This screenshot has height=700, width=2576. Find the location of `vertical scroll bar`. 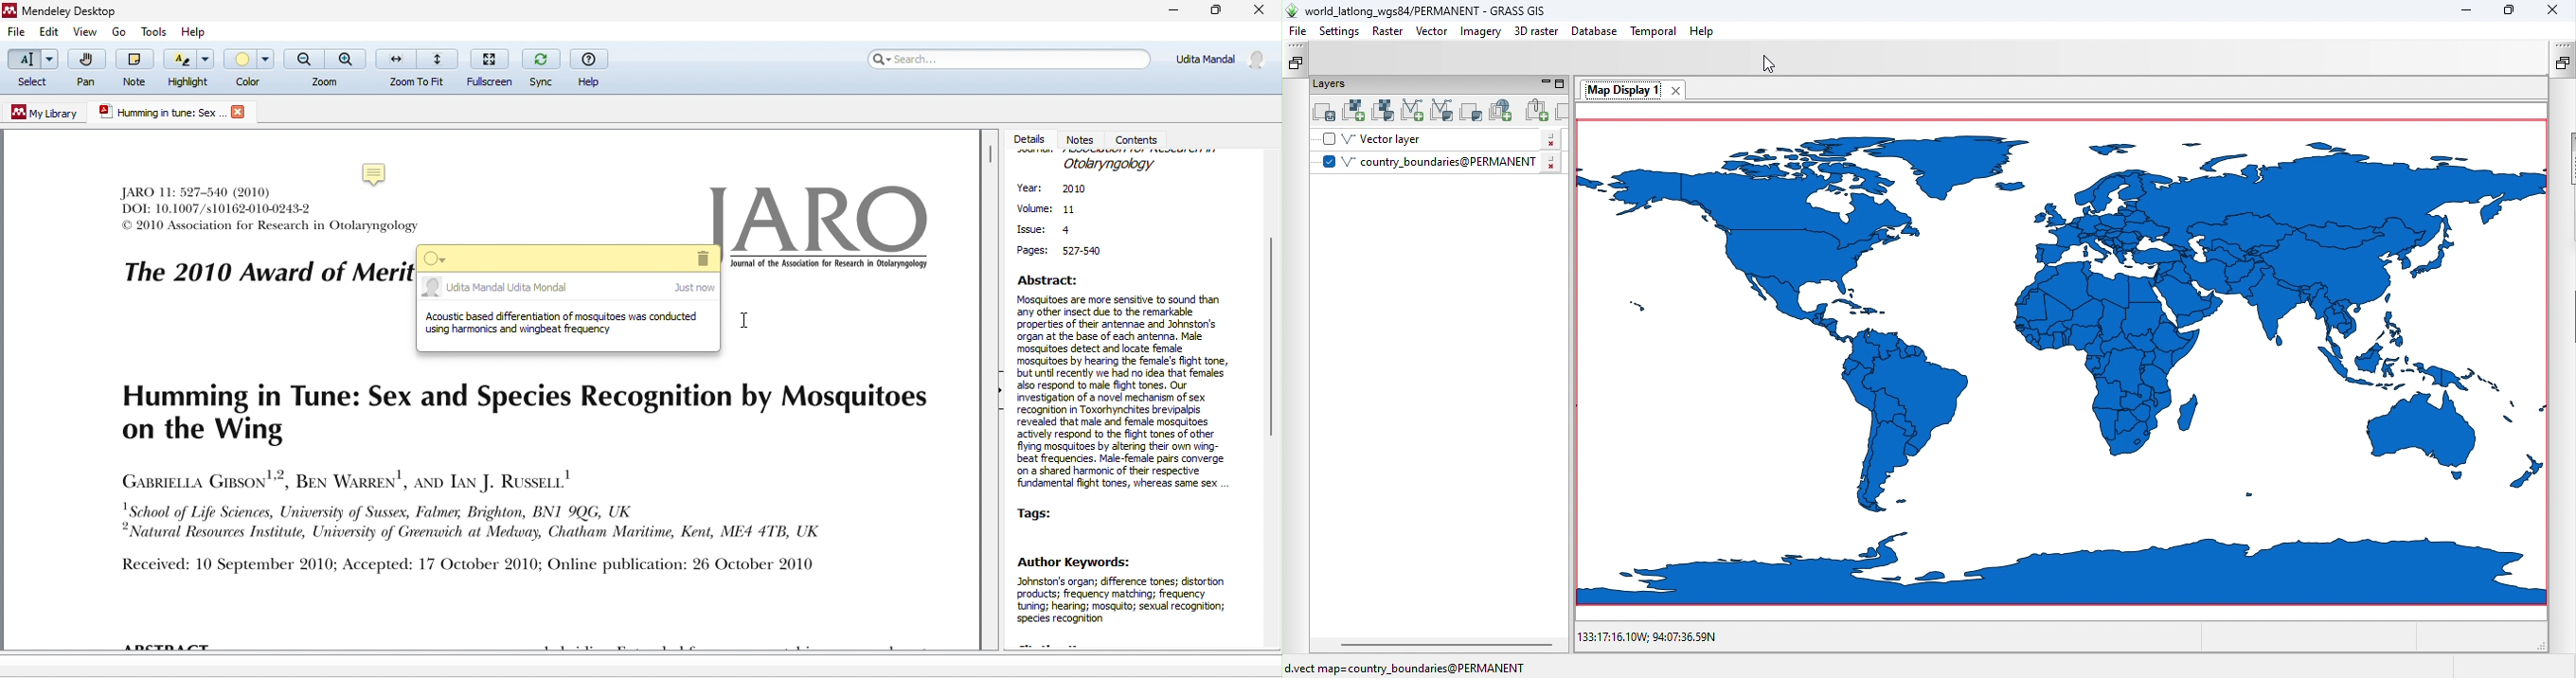

vertical scroll bar is located at coordinates (990, 158).